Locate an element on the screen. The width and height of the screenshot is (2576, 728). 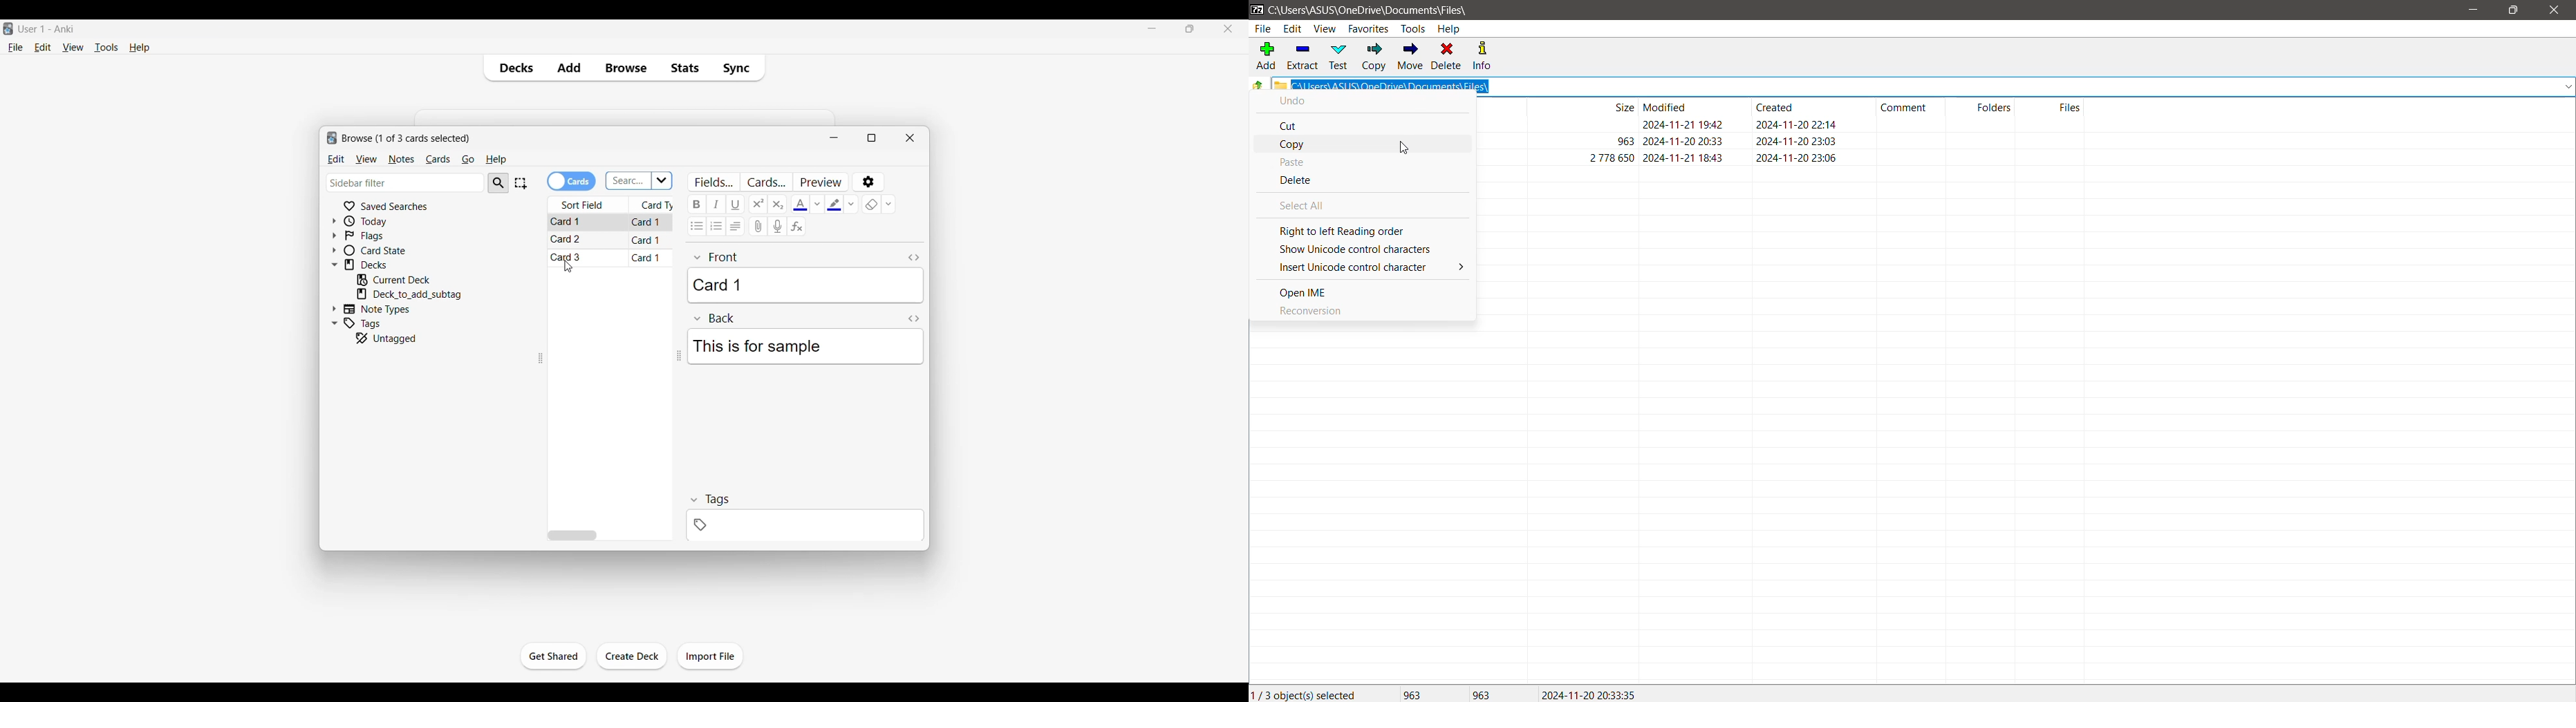
eraser is located at coordinates (872, 204).